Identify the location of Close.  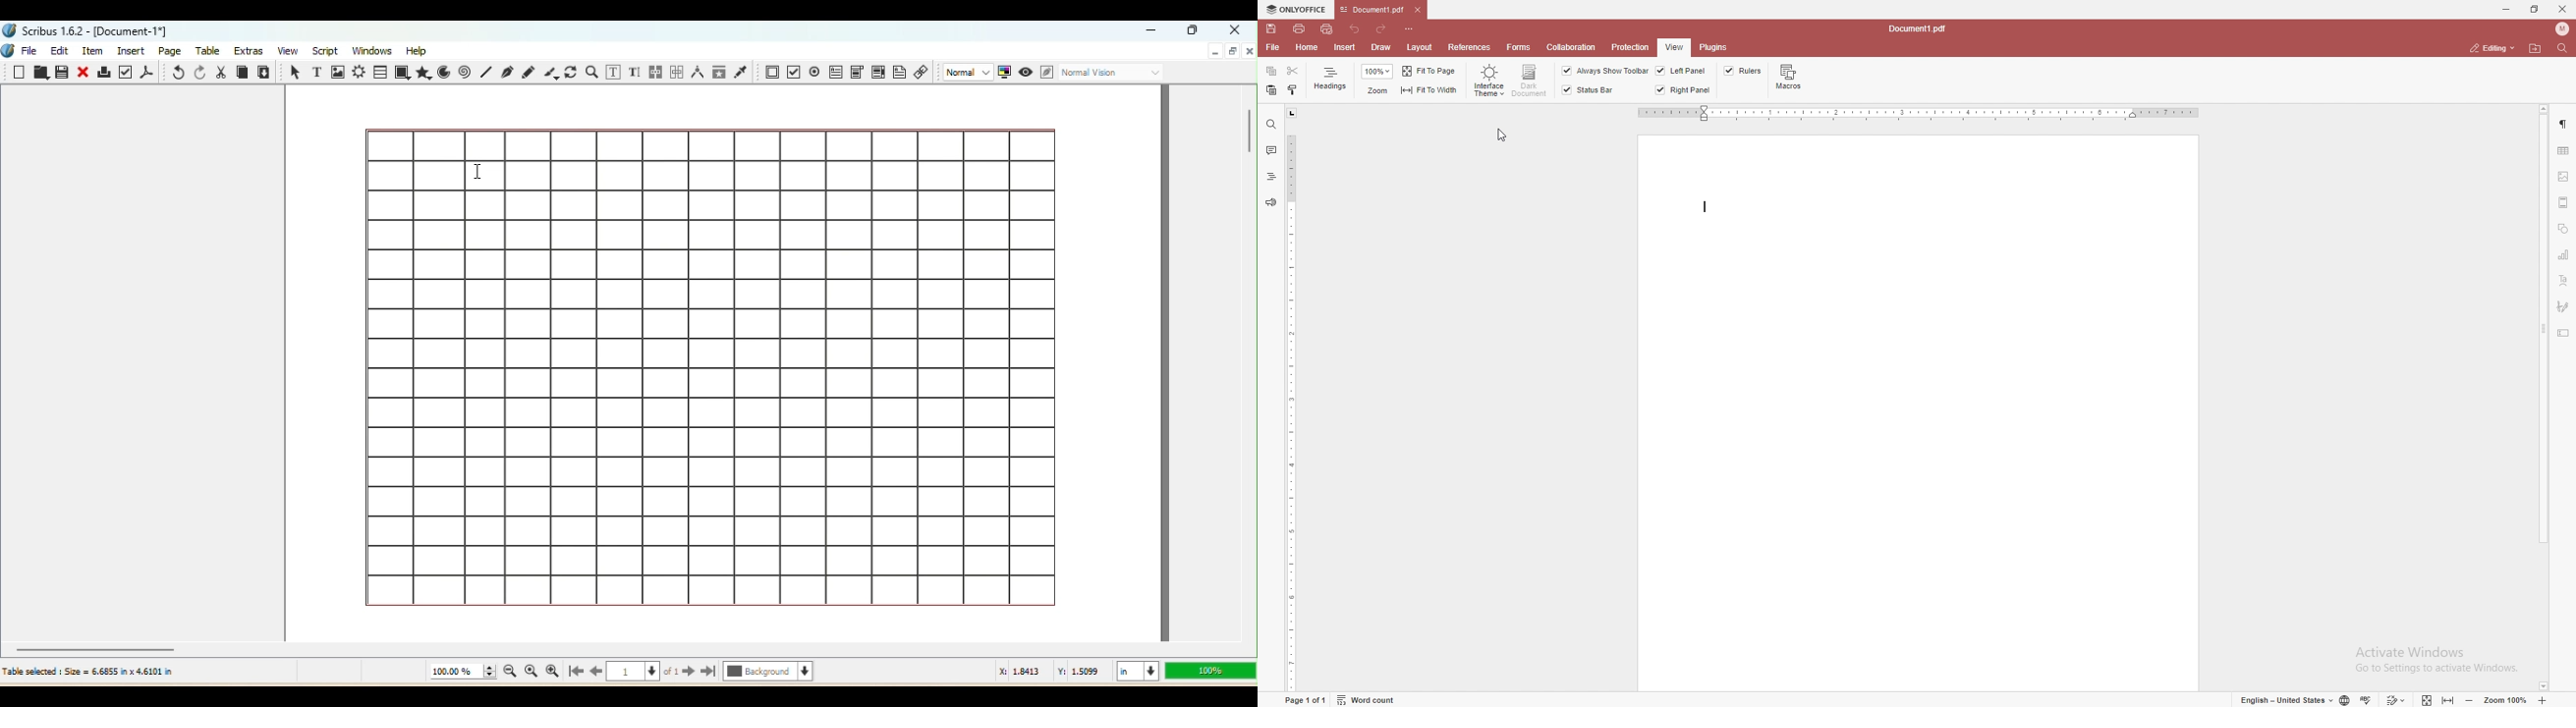
(84, 72).